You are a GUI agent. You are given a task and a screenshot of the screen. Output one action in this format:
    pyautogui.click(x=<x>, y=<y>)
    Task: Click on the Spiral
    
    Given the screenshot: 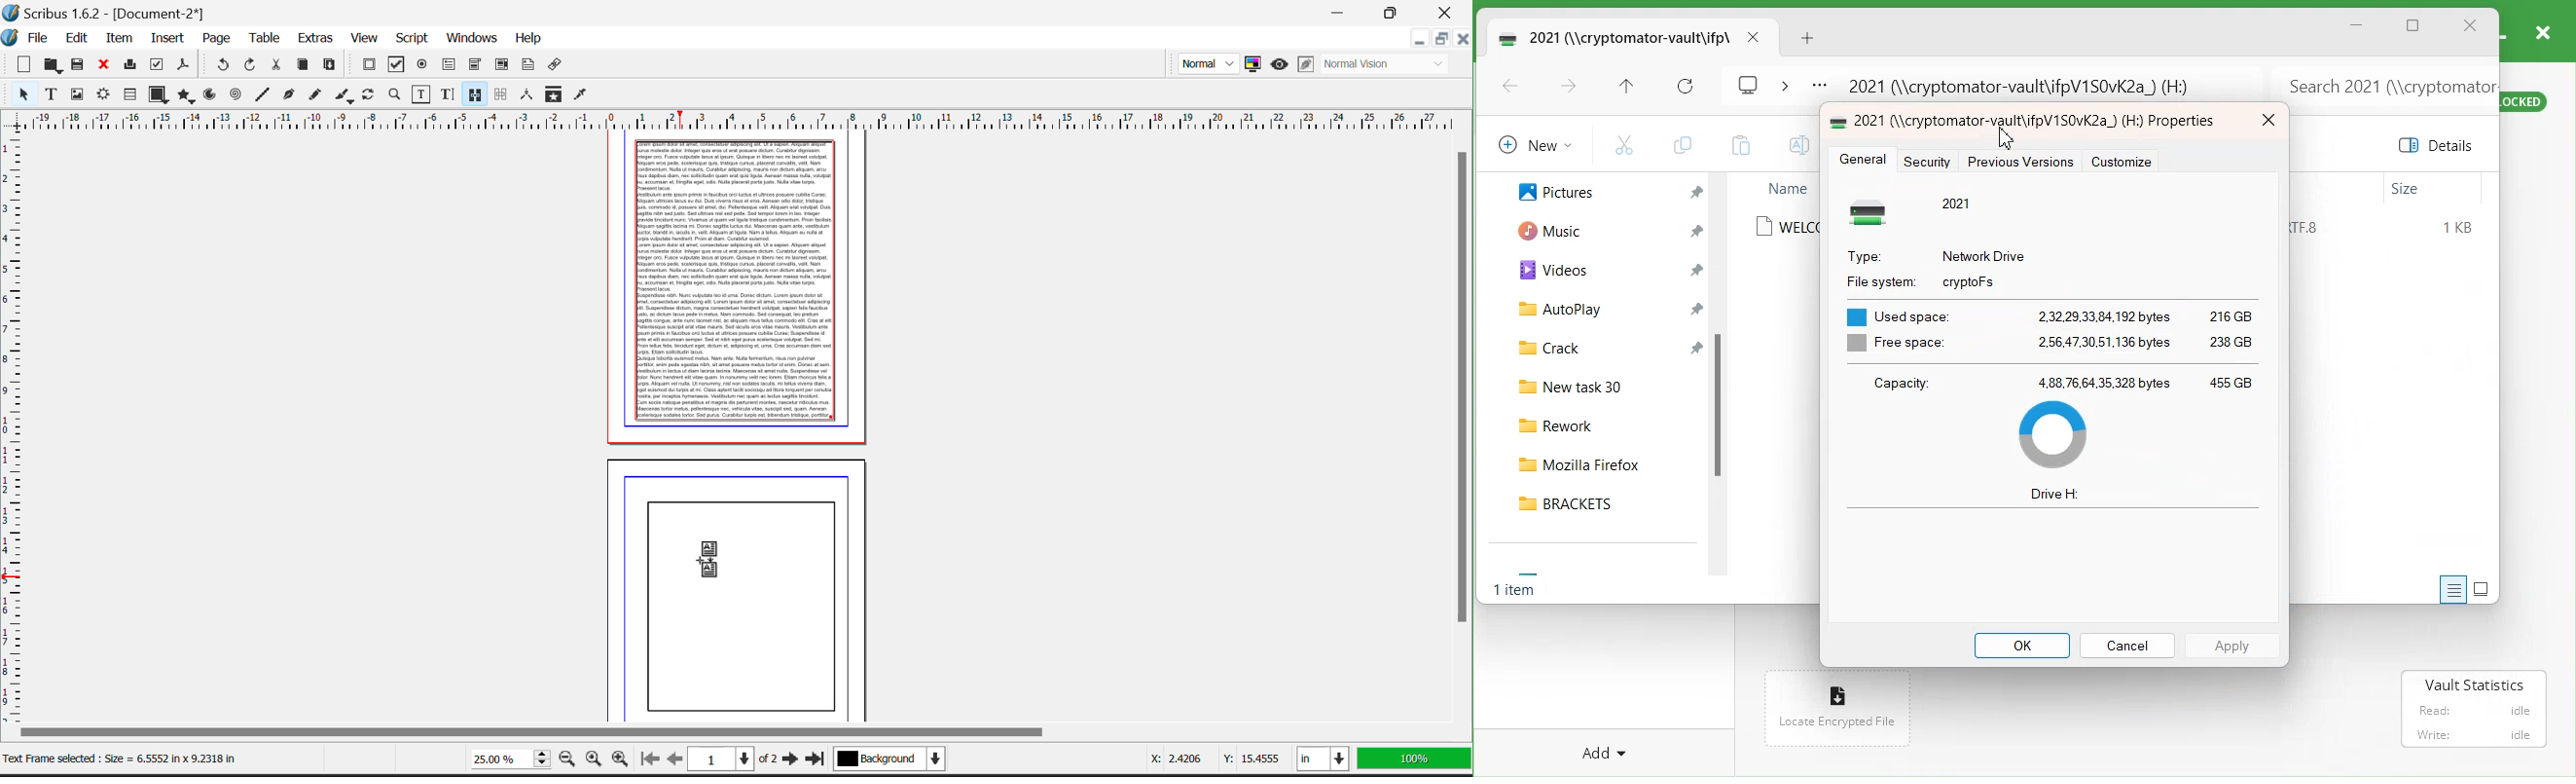 What is the action you would take?
    pyautogui.click(x=236, y=96)
    